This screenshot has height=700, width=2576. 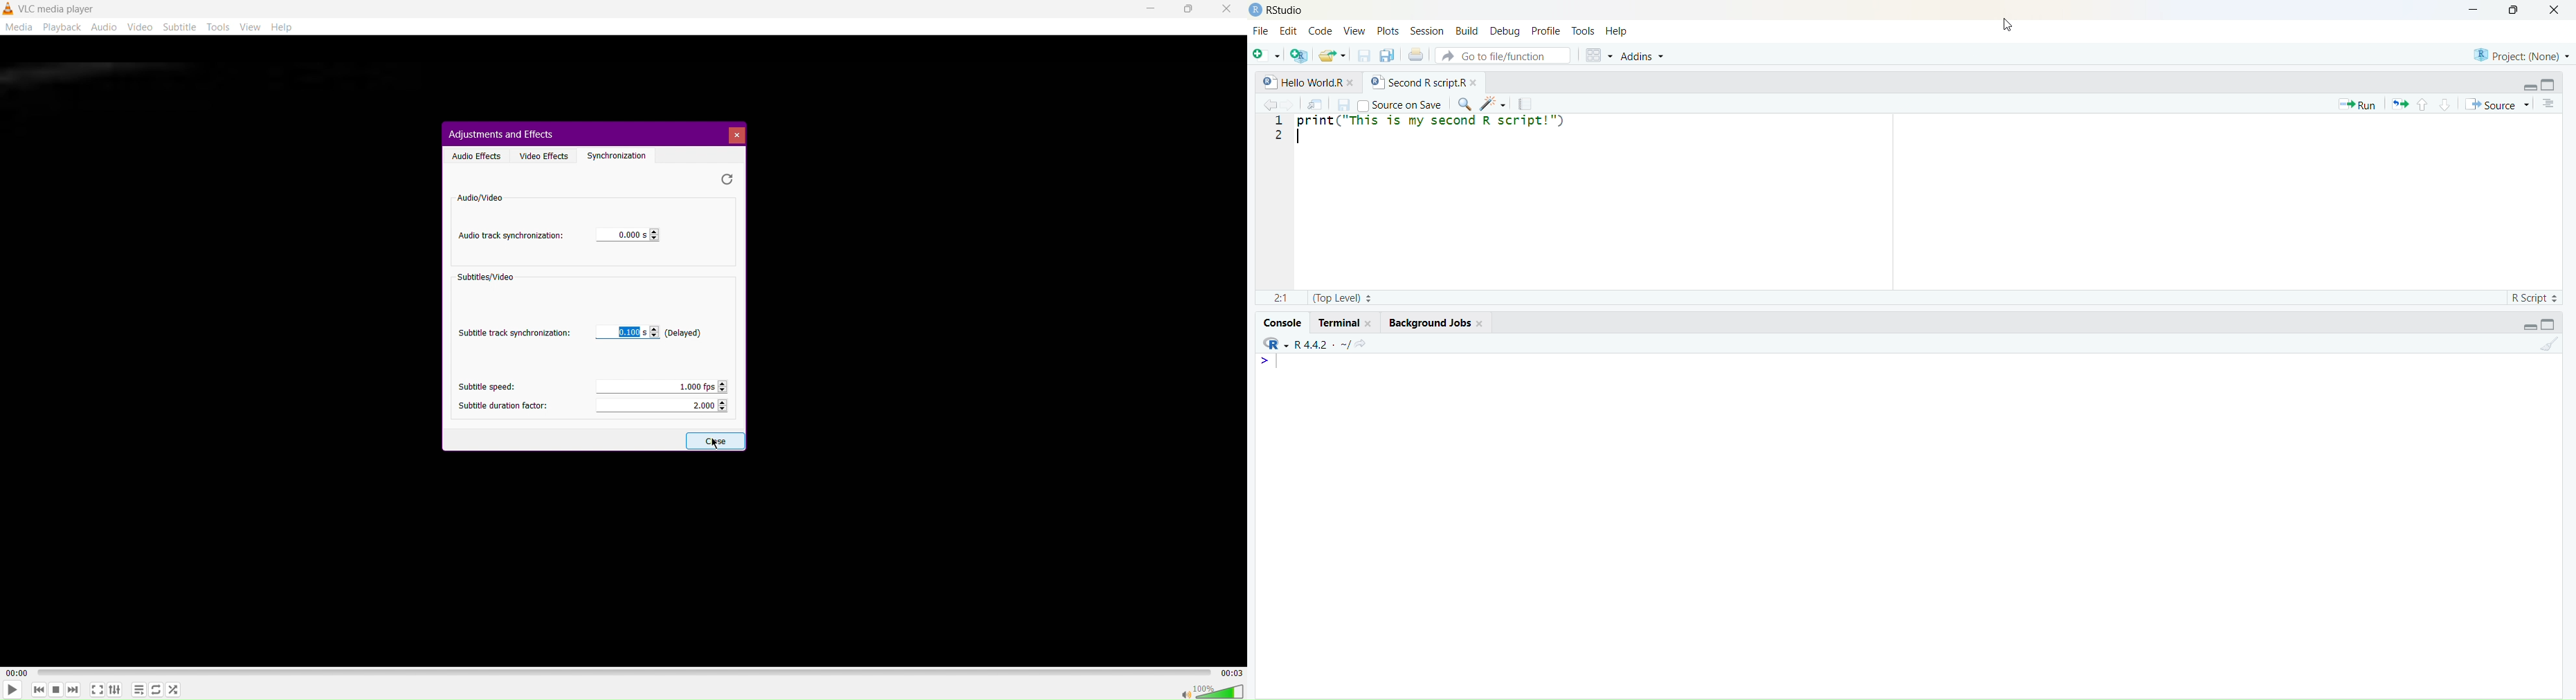 What do you see at coordinates (1332, 56) in the screenshot?
I see `Open an existing file (Ctrl + O)` at bounding box center [1332, 56].